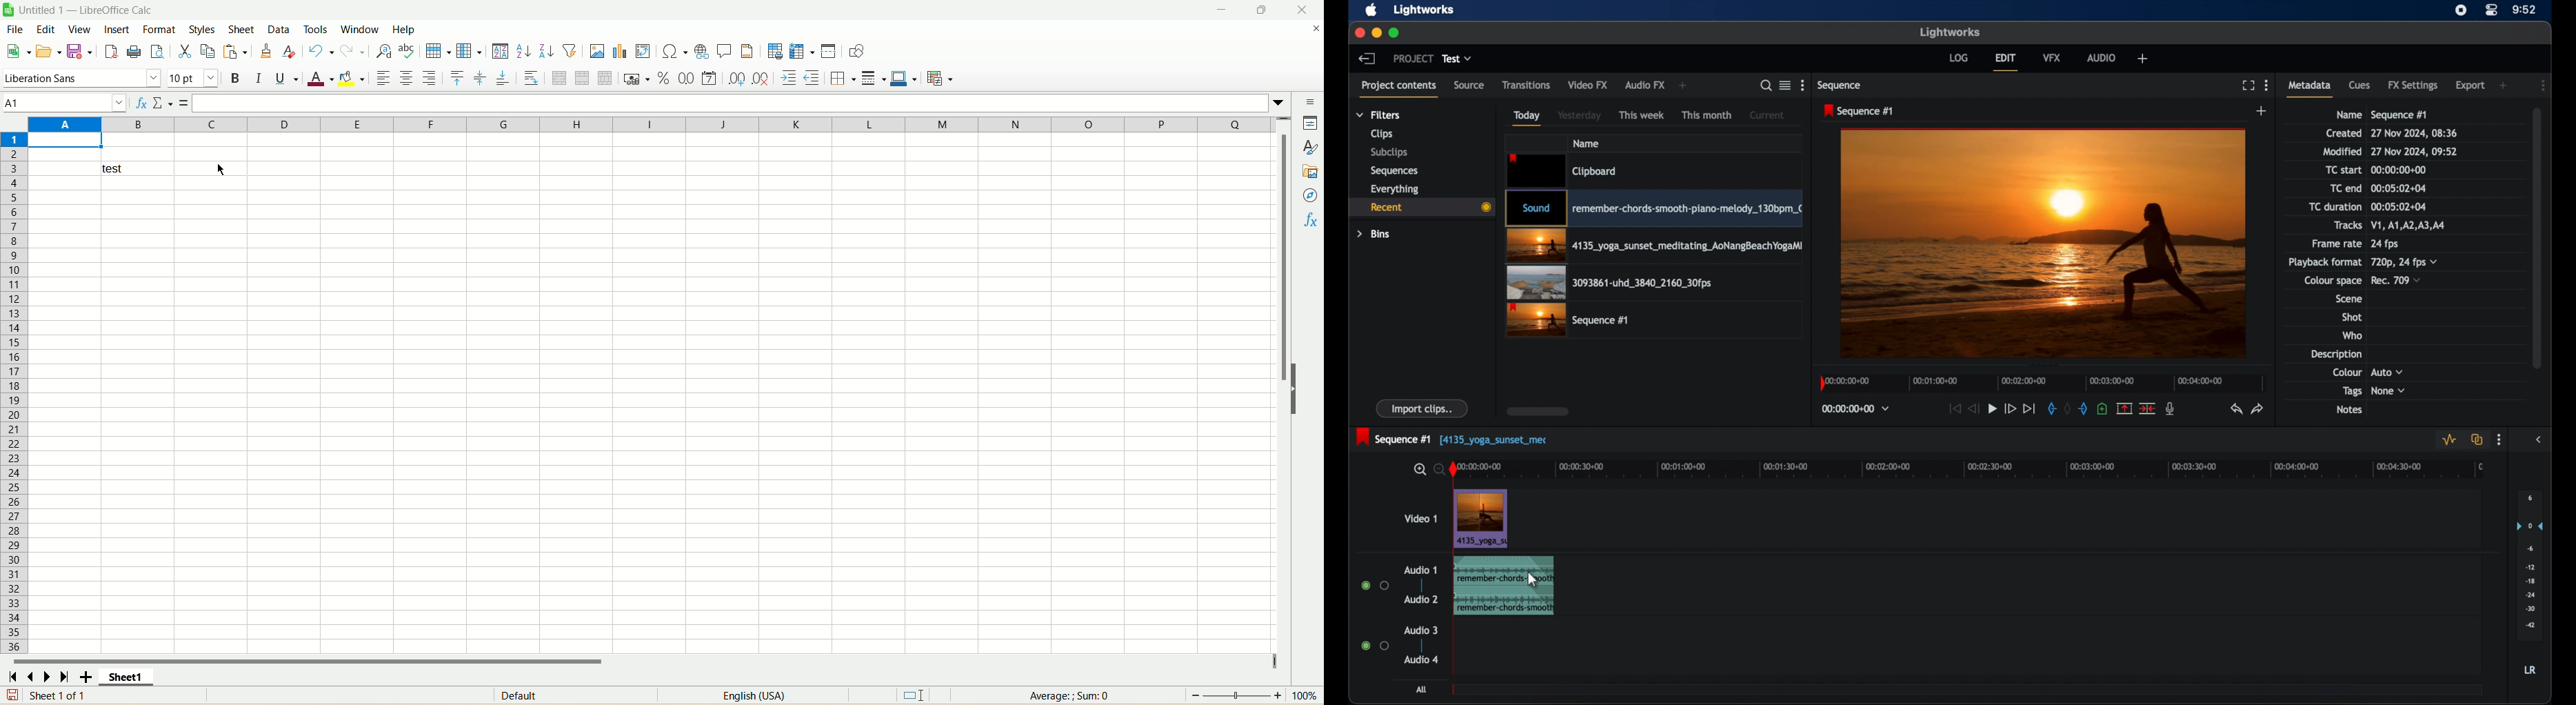 This screenshot has width=2576, height=728. What do you see at coordinates (407, 51) in the screenshot?
I see `spell check` at bounding box center [407, 51].